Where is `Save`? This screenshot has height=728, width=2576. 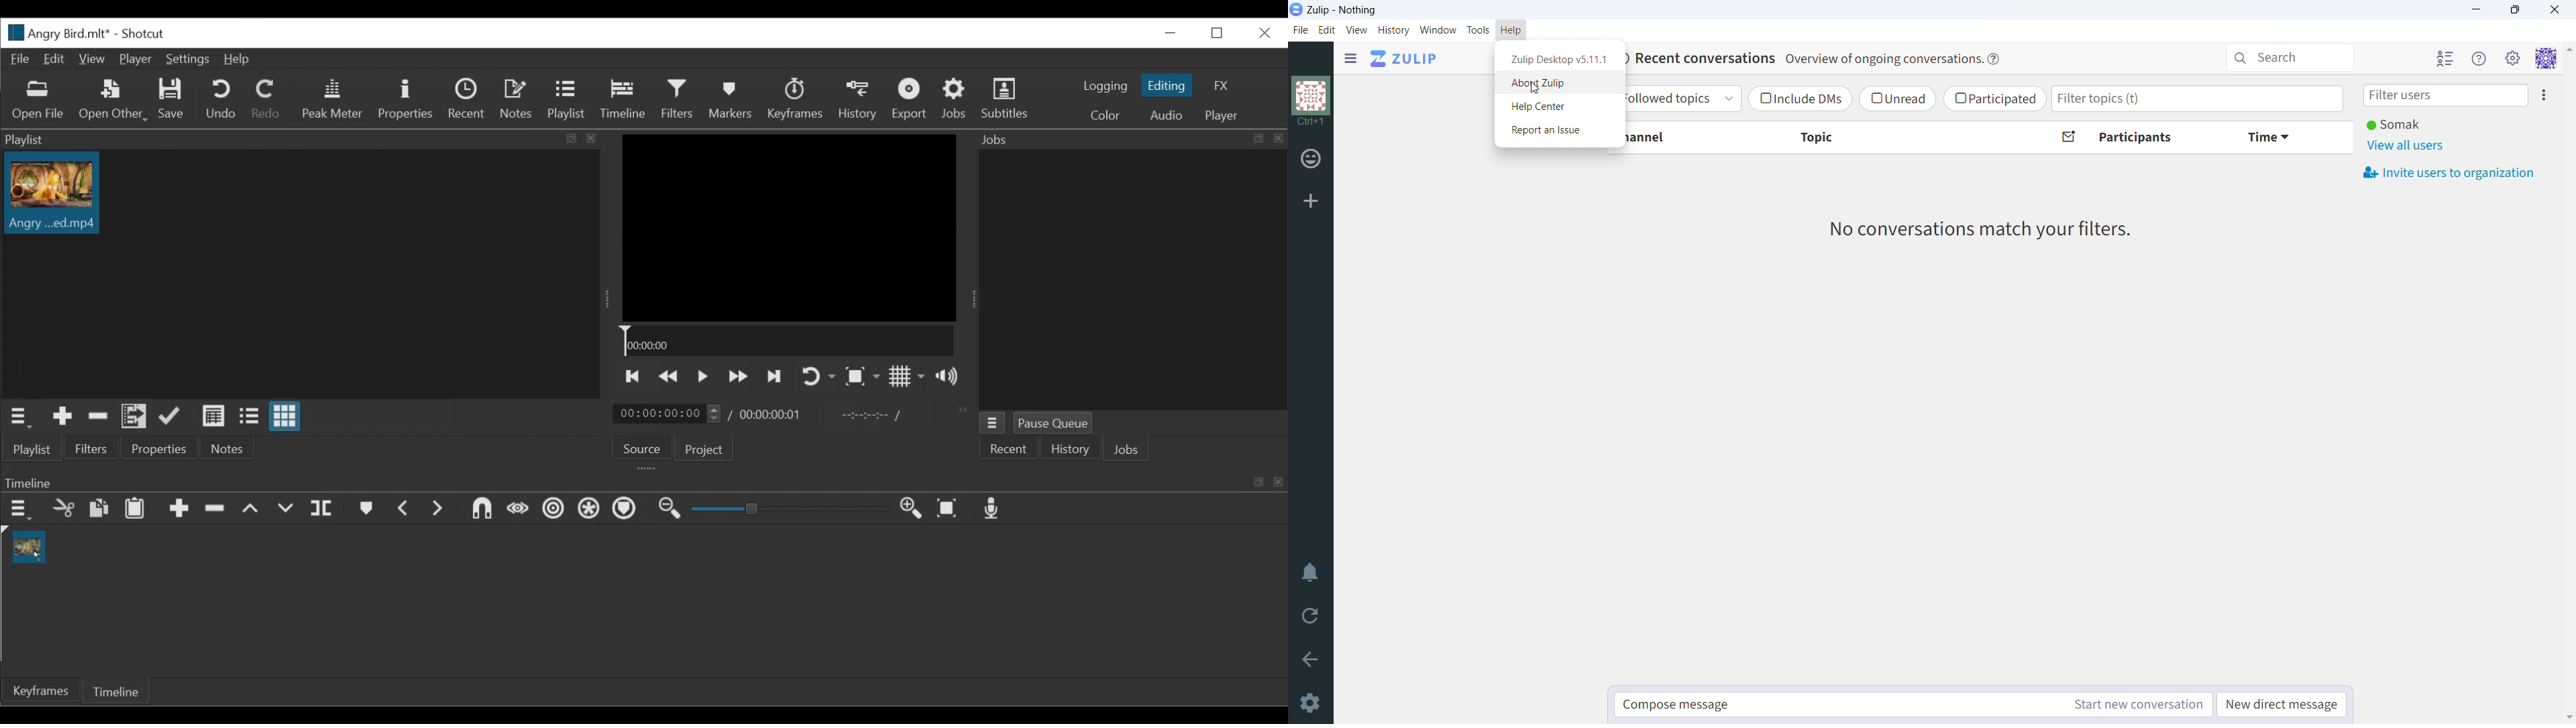
Save is located at coordinates (174, 99).